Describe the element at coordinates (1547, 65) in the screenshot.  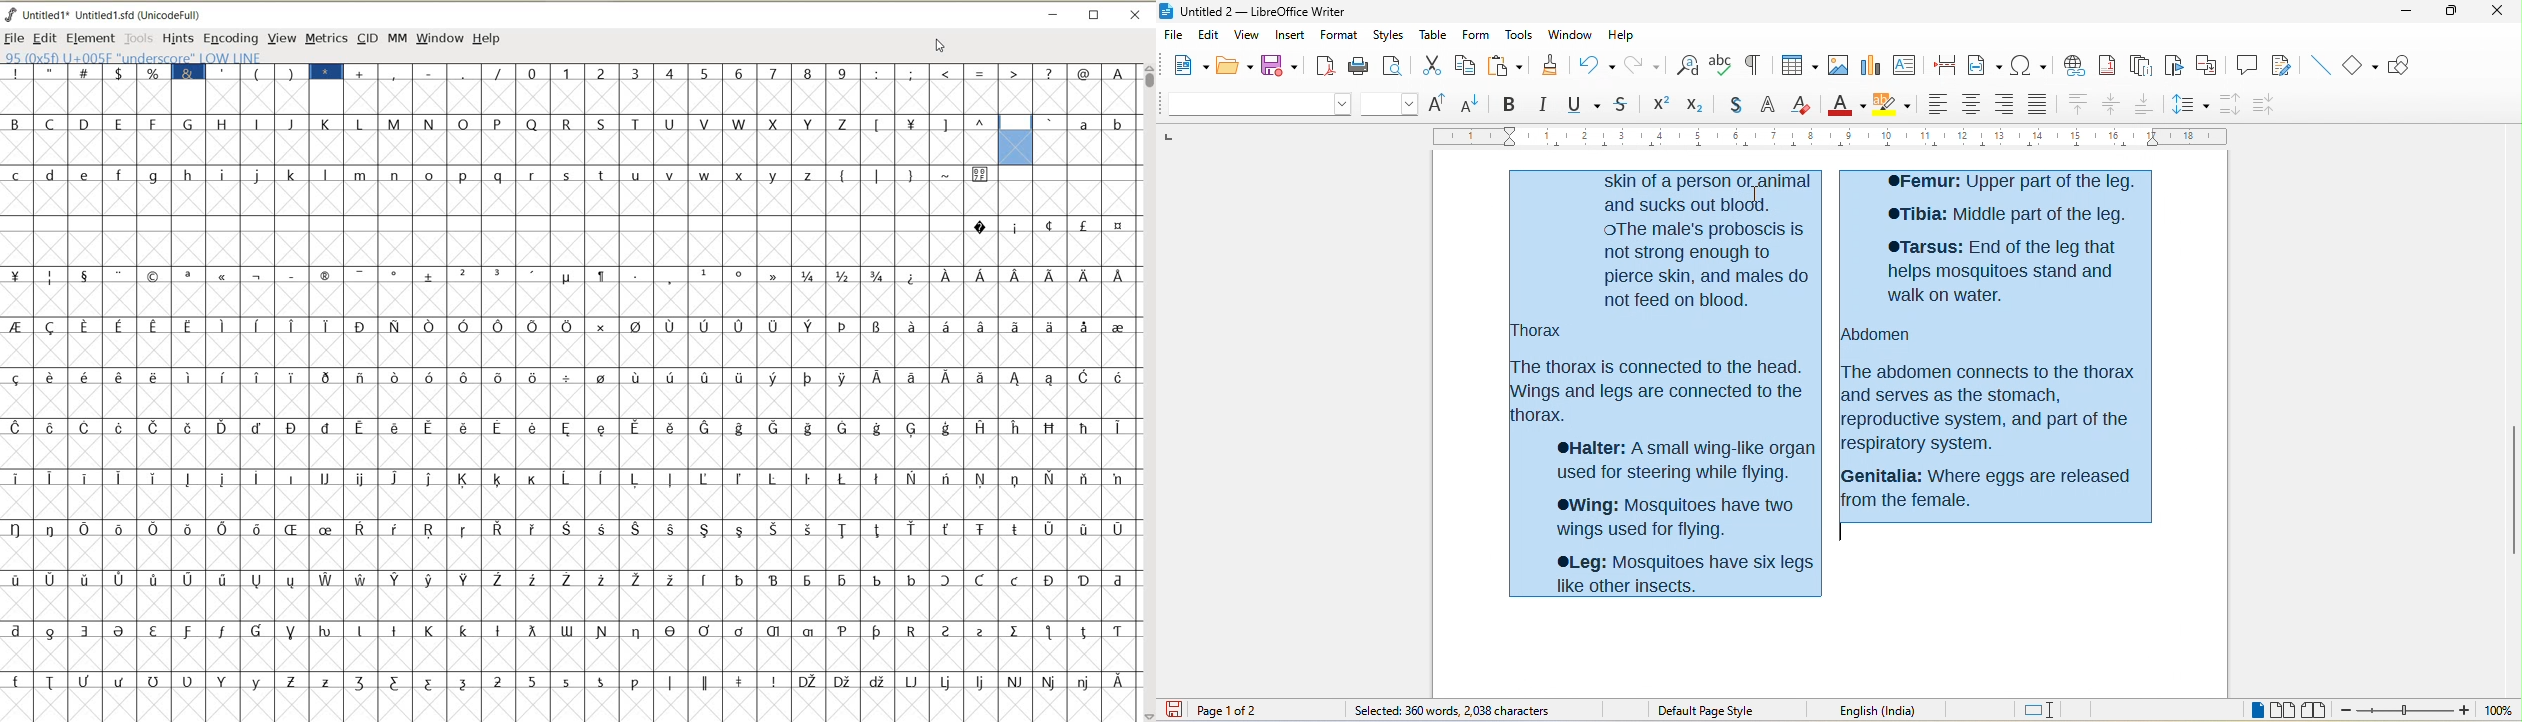
I see `clone formatting ` at that location.